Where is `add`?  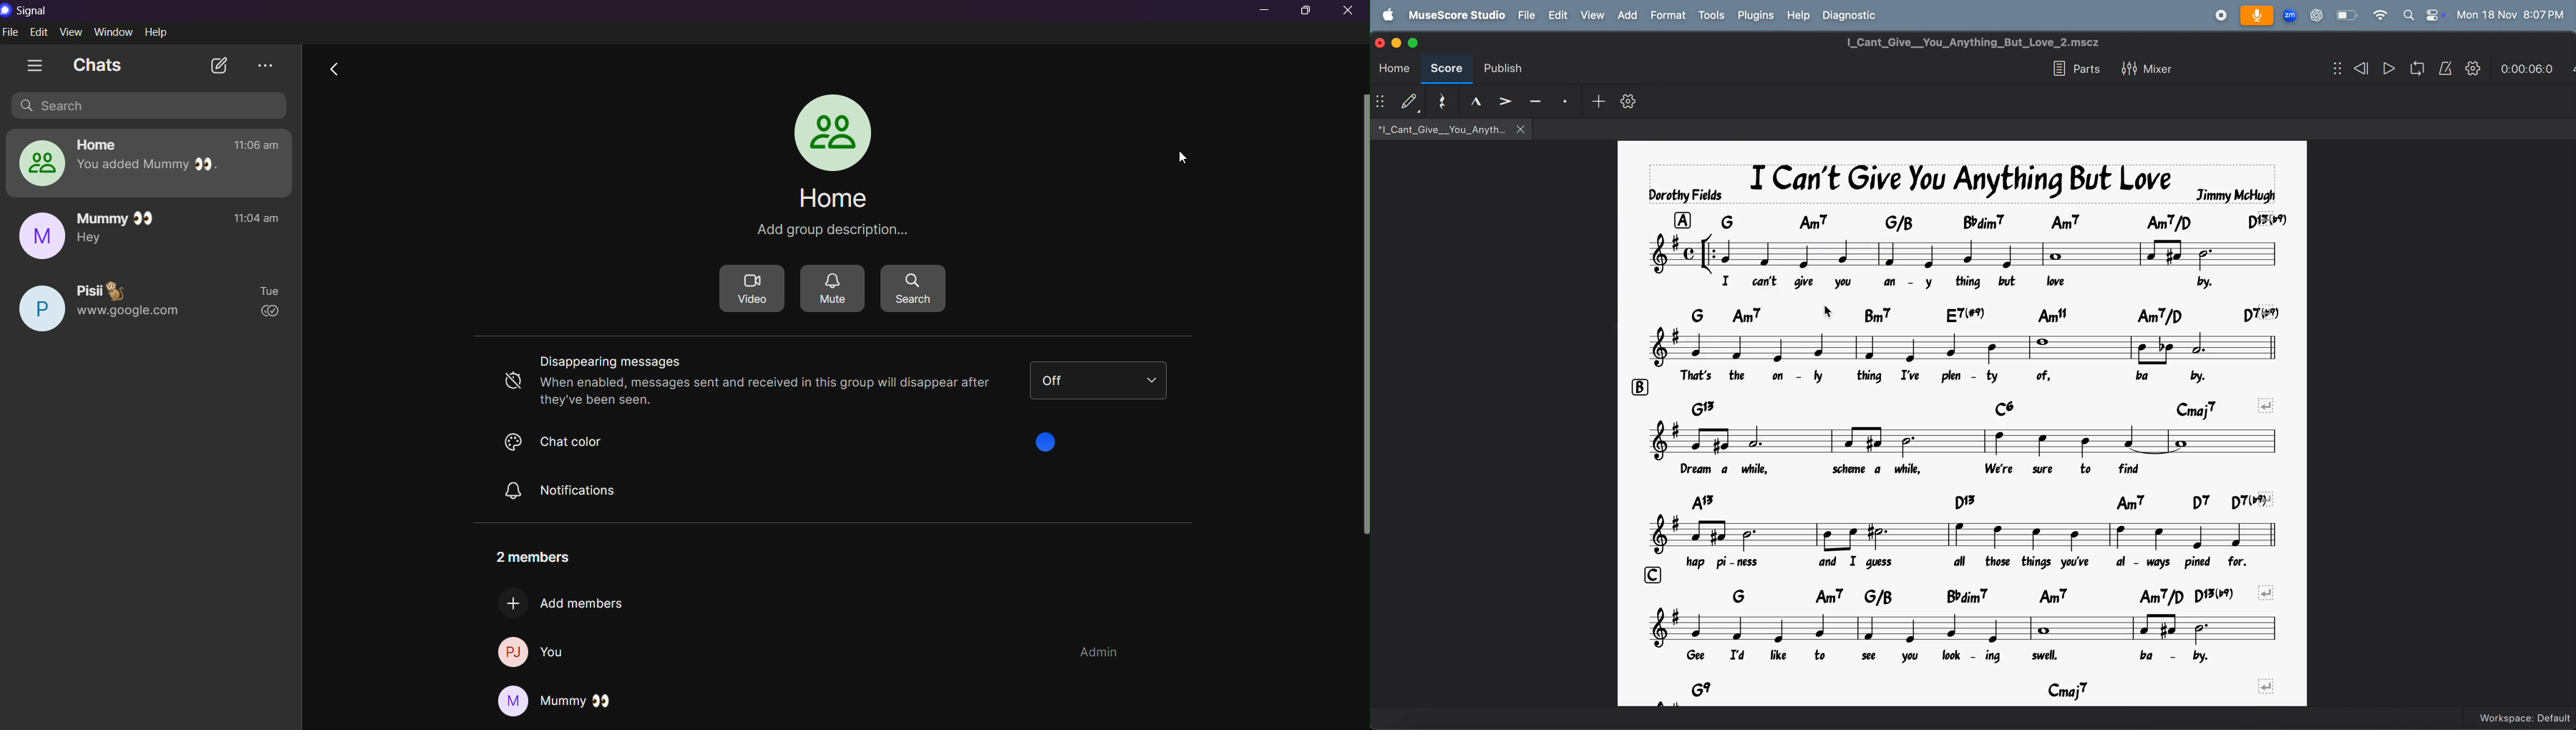
add is located at coordinates (1596, 100).